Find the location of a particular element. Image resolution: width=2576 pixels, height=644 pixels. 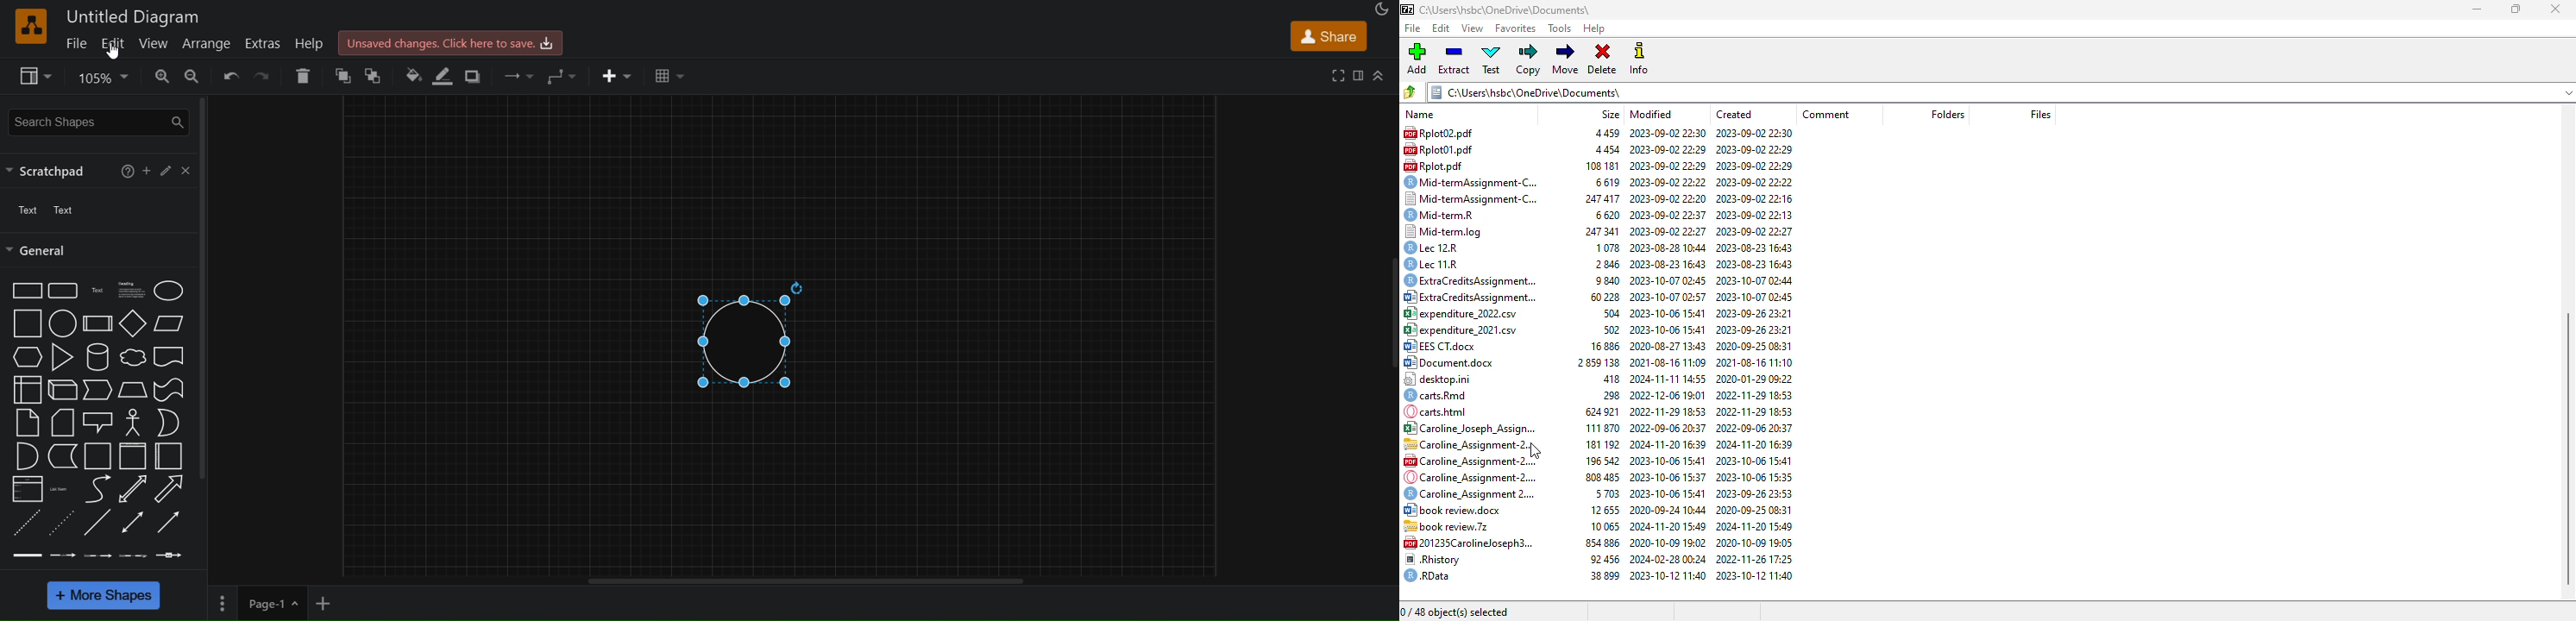

2023-08-23 16:43 is located at coordinates (1668, 264).